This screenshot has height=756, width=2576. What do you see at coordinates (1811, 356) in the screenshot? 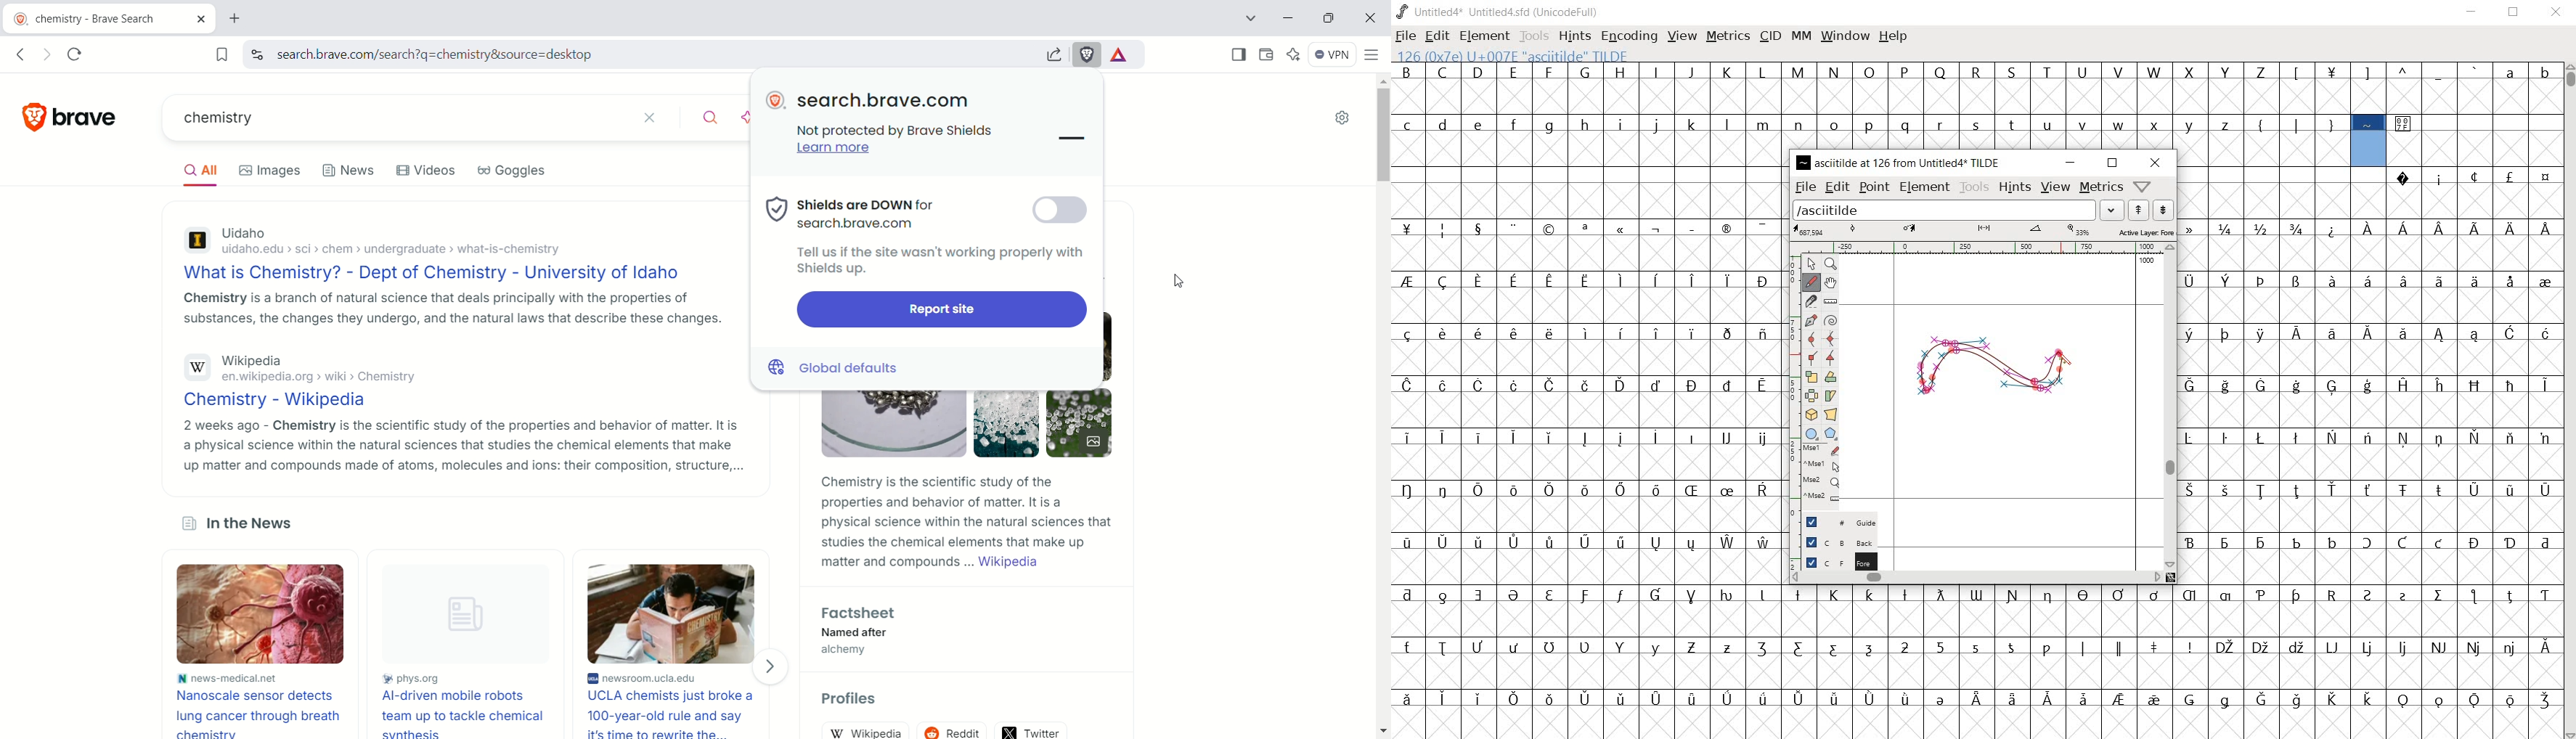
I see `Add a corner point` at bounding box center [1811, 356].